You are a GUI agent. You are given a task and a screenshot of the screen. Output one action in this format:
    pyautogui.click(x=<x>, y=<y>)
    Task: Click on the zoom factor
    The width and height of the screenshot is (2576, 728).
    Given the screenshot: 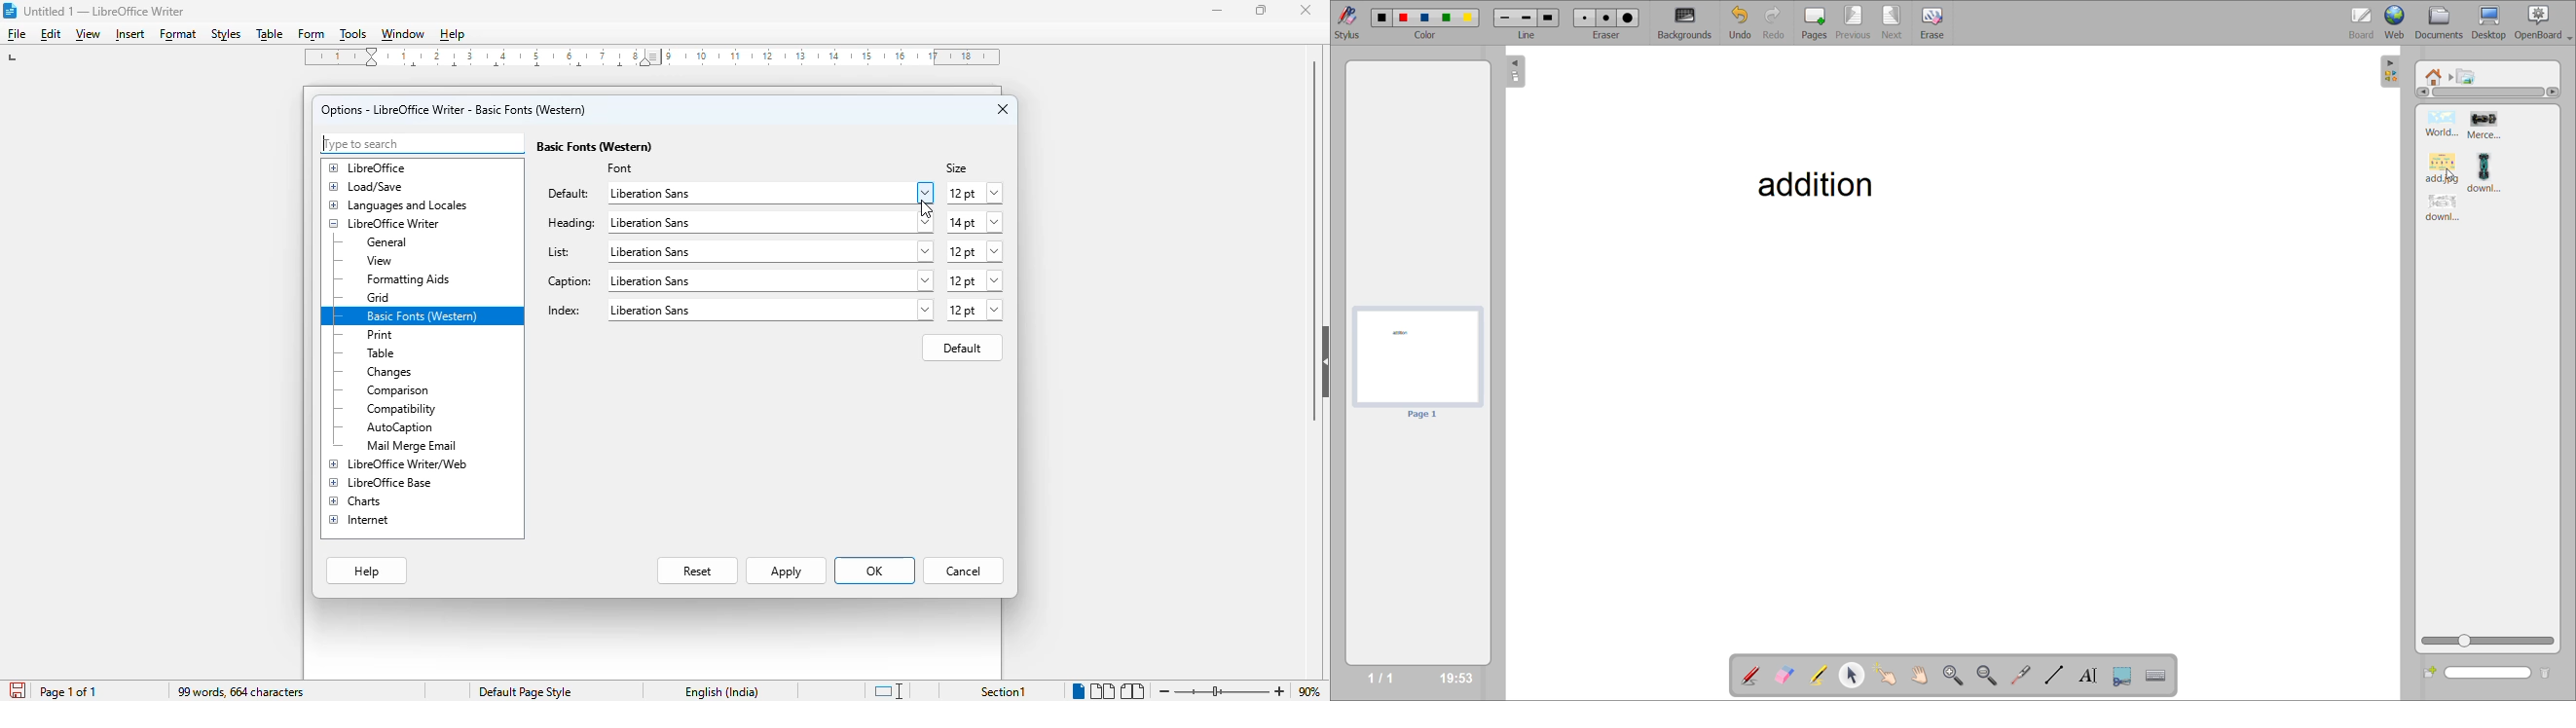 What is the action you would take?
    pyautogui.click(x=1310, y=691)
    